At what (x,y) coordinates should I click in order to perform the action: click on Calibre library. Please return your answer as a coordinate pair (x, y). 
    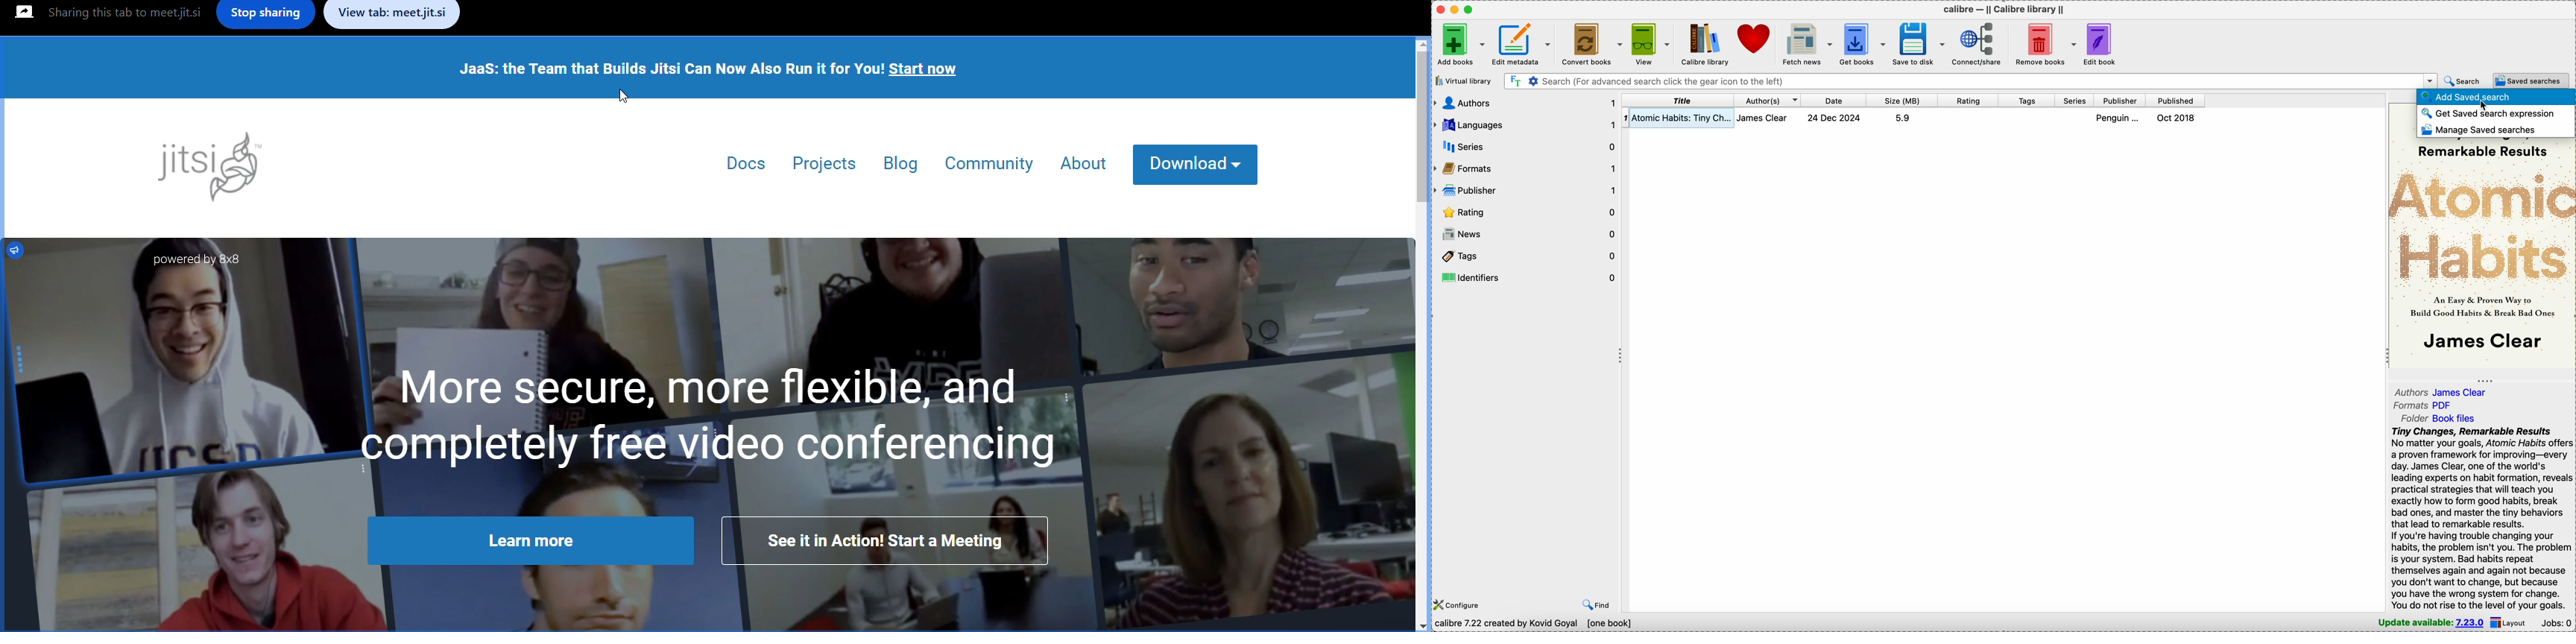
    Looking at the image, I should click on (1705, 44).